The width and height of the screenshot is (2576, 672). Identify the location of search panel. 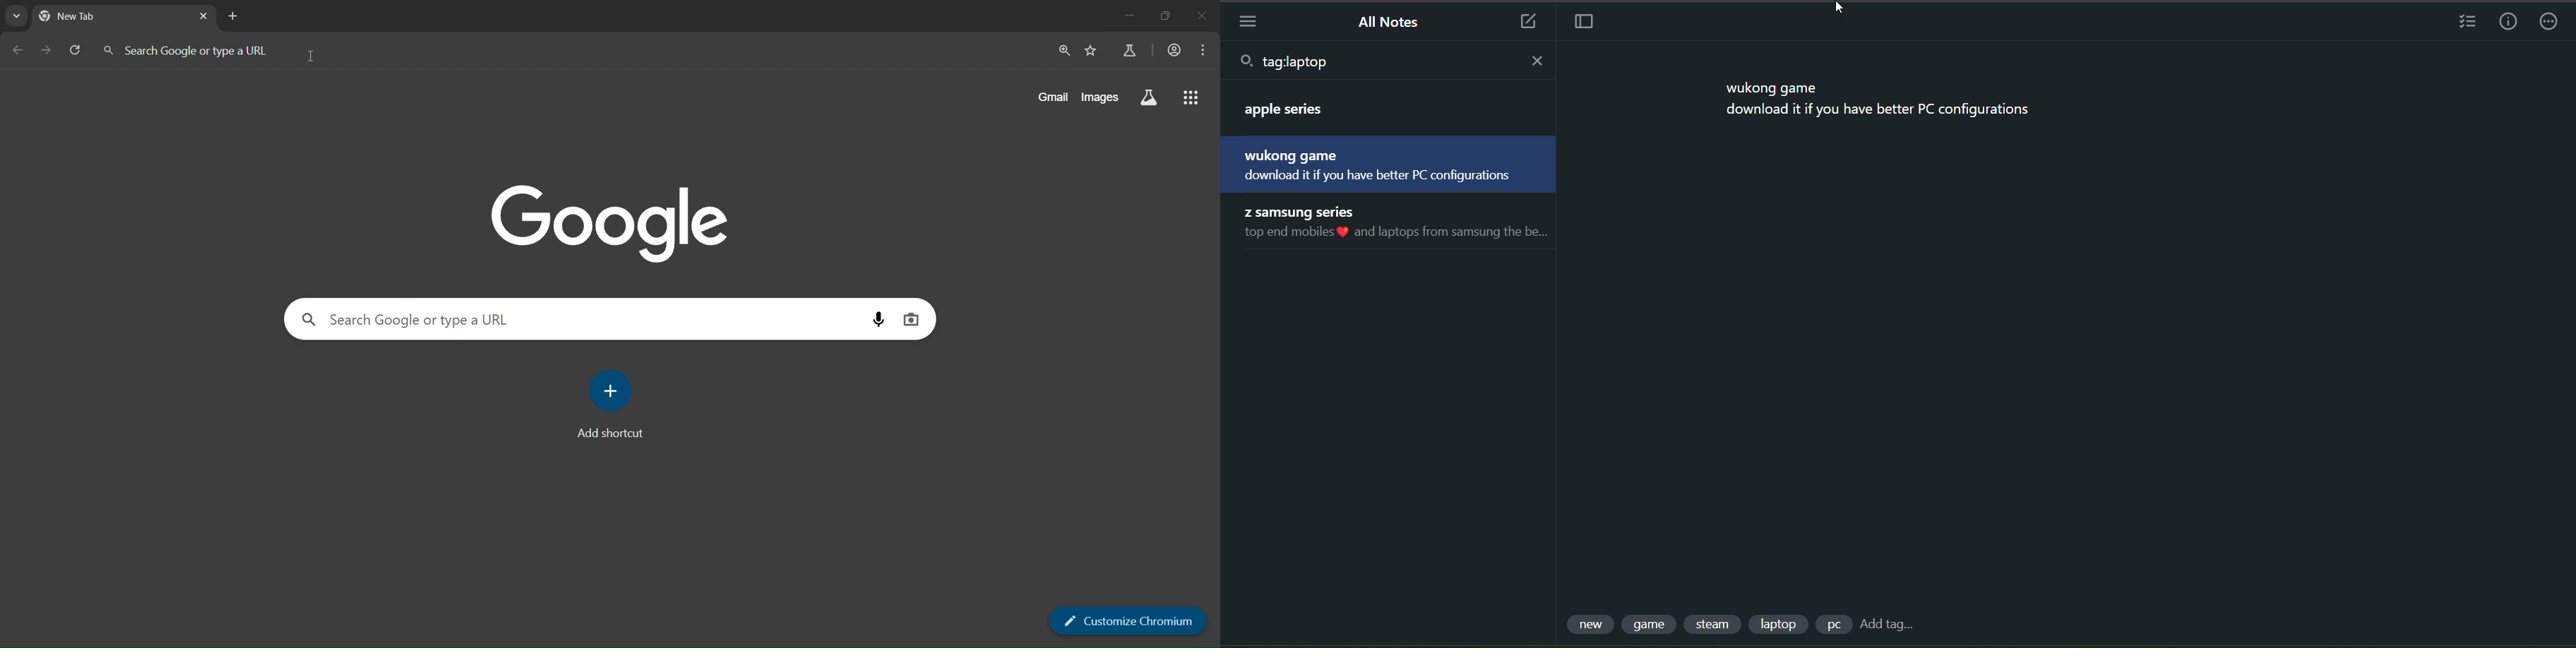
(196, 49).